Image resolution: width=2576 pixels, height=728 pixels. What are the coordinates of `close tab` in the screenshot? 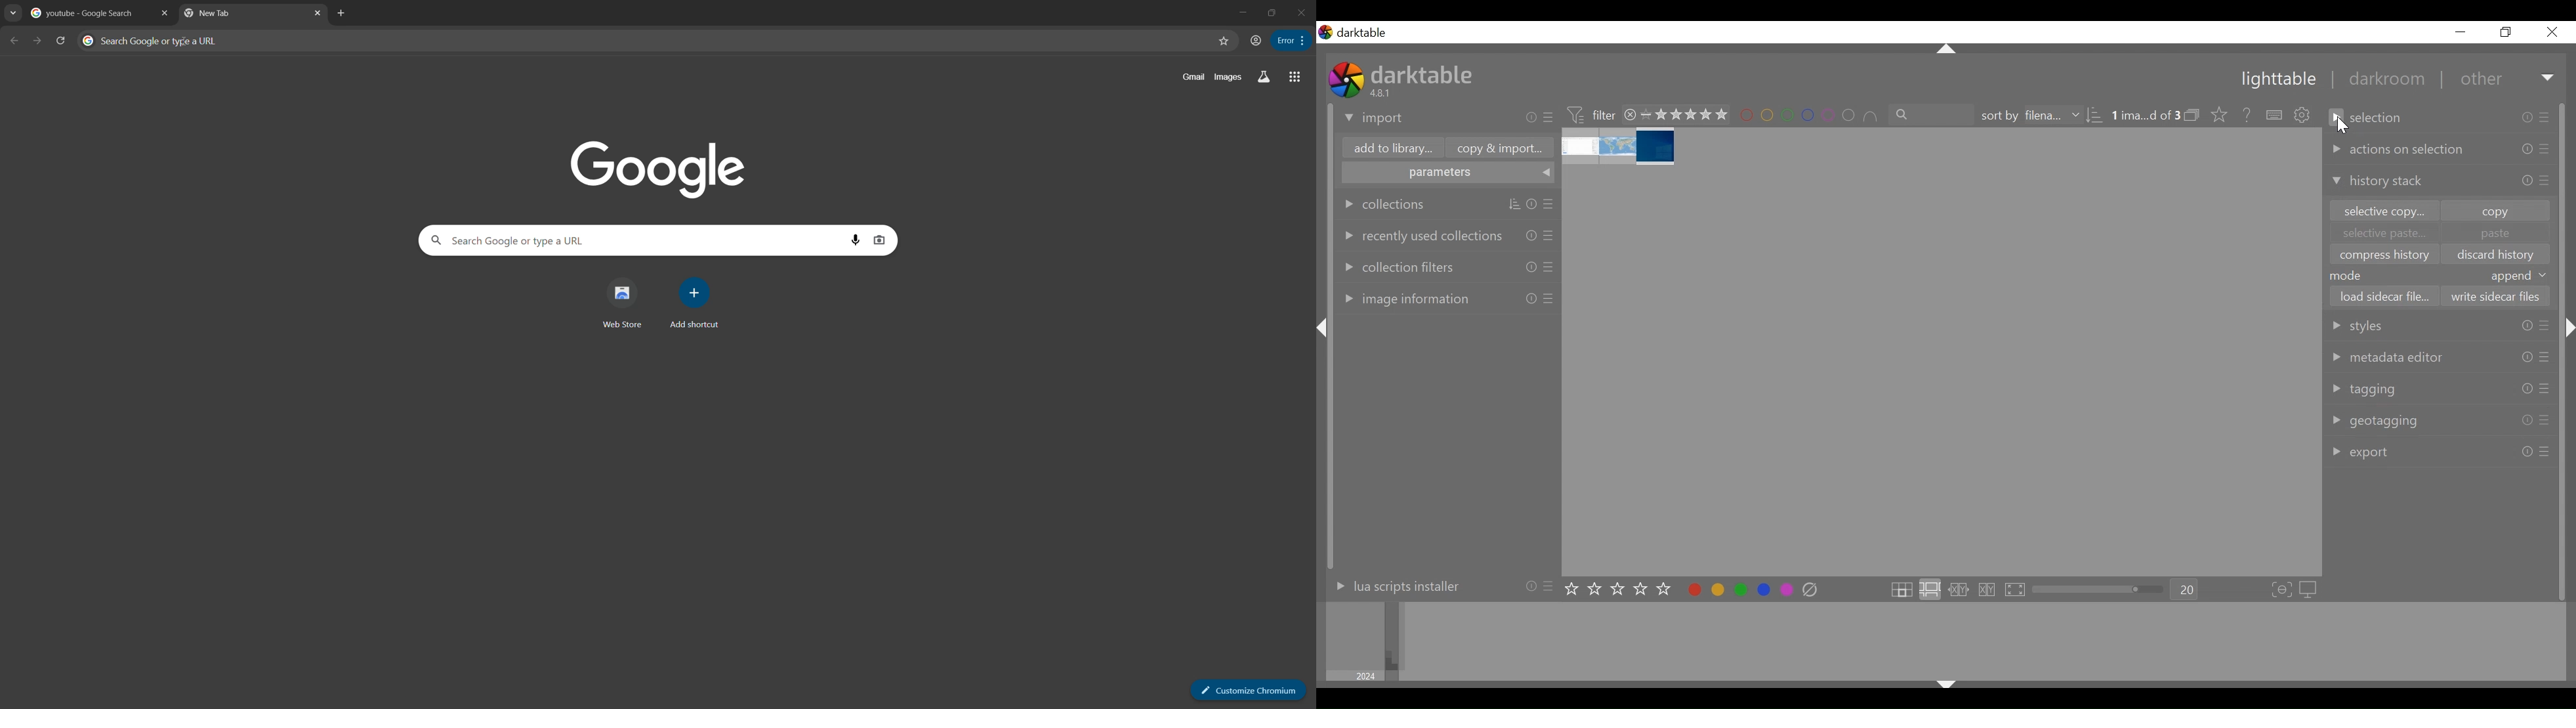 It's located at (320, 14).